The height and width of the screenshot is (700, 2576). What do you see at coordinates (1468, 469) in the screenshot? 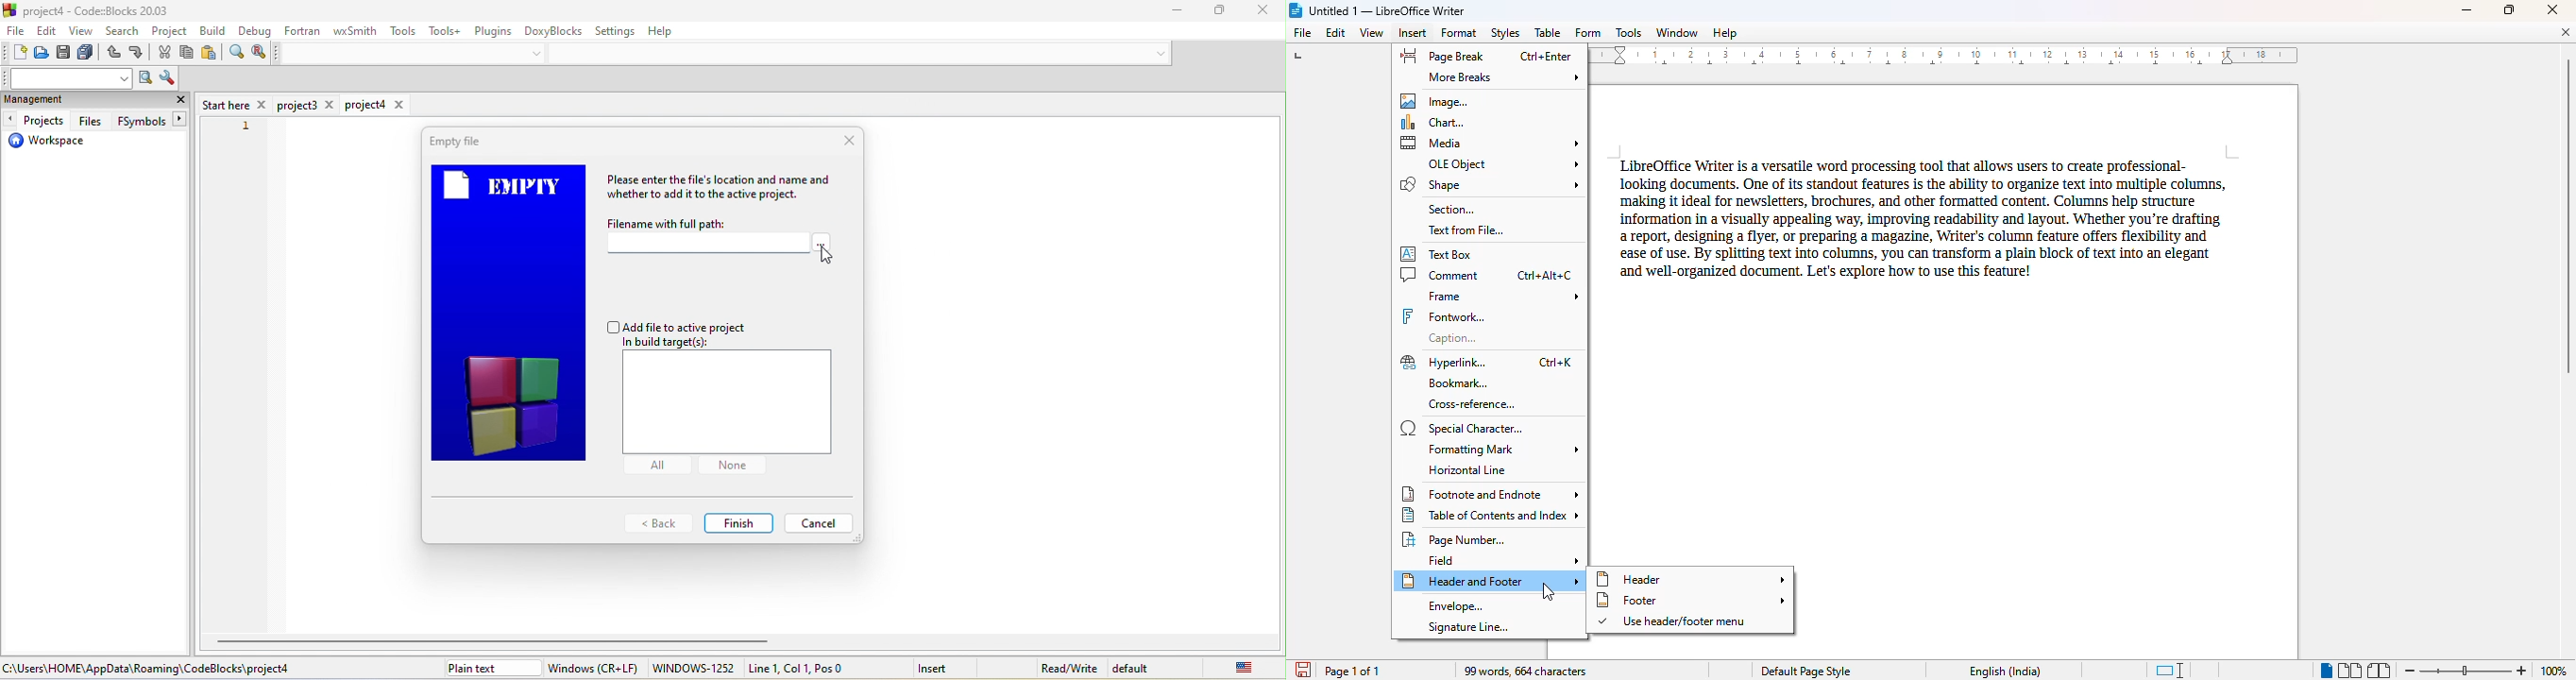
I see `horizontal line` at bounding box center [1468, 469].